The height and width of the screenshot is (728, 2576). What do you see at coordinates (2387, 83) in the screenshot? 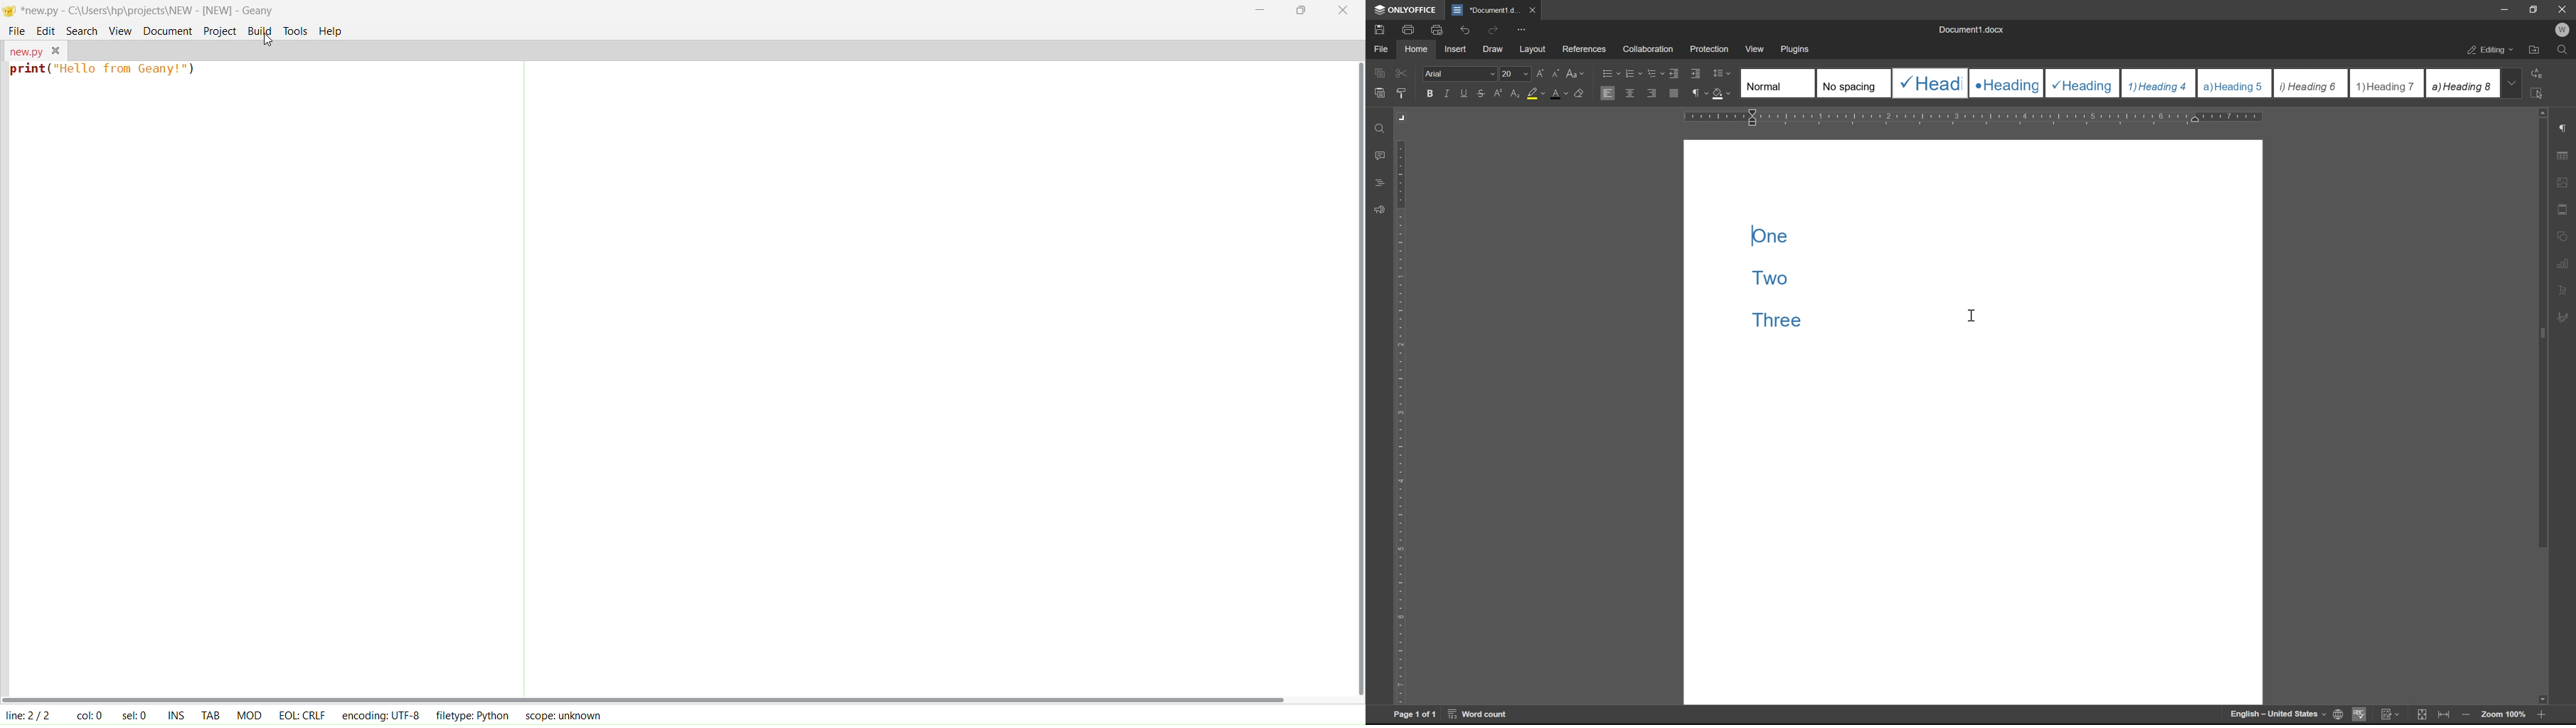
I see `Heading 7` at bounding box center [2387, 83].